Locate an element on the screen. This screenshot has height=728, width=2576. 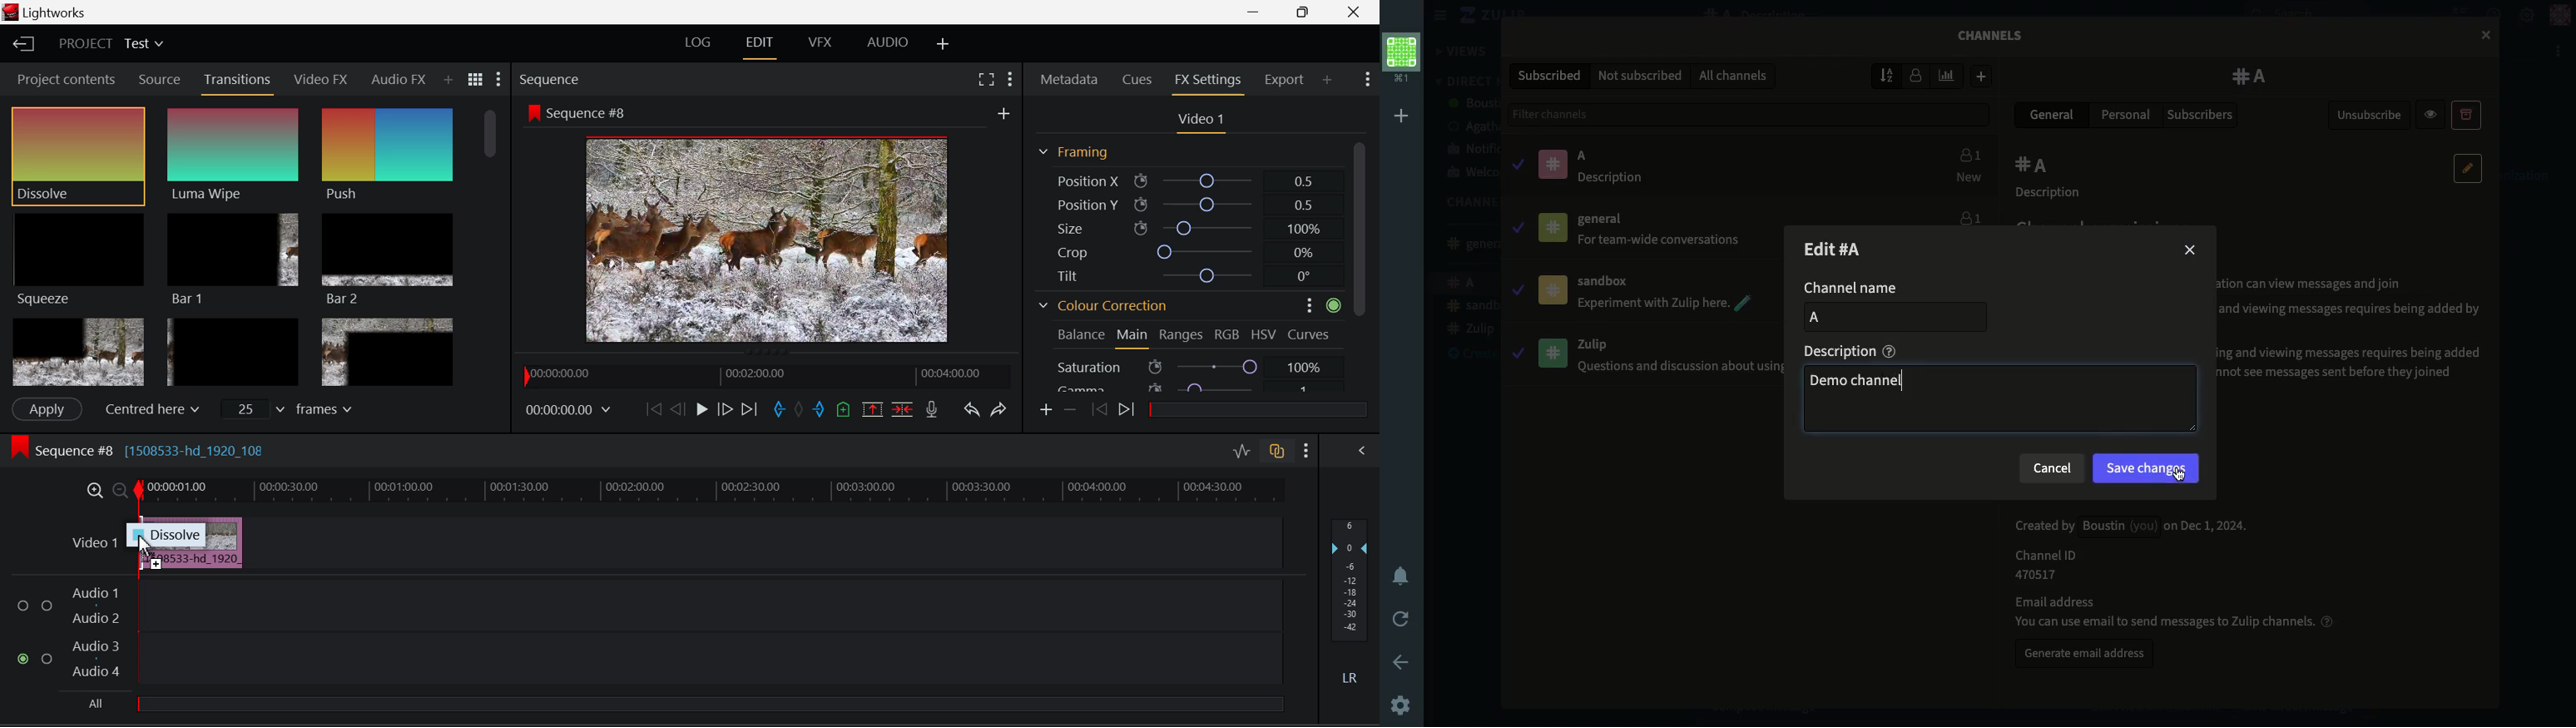
Pinned is located at coordinates (1560, 225).